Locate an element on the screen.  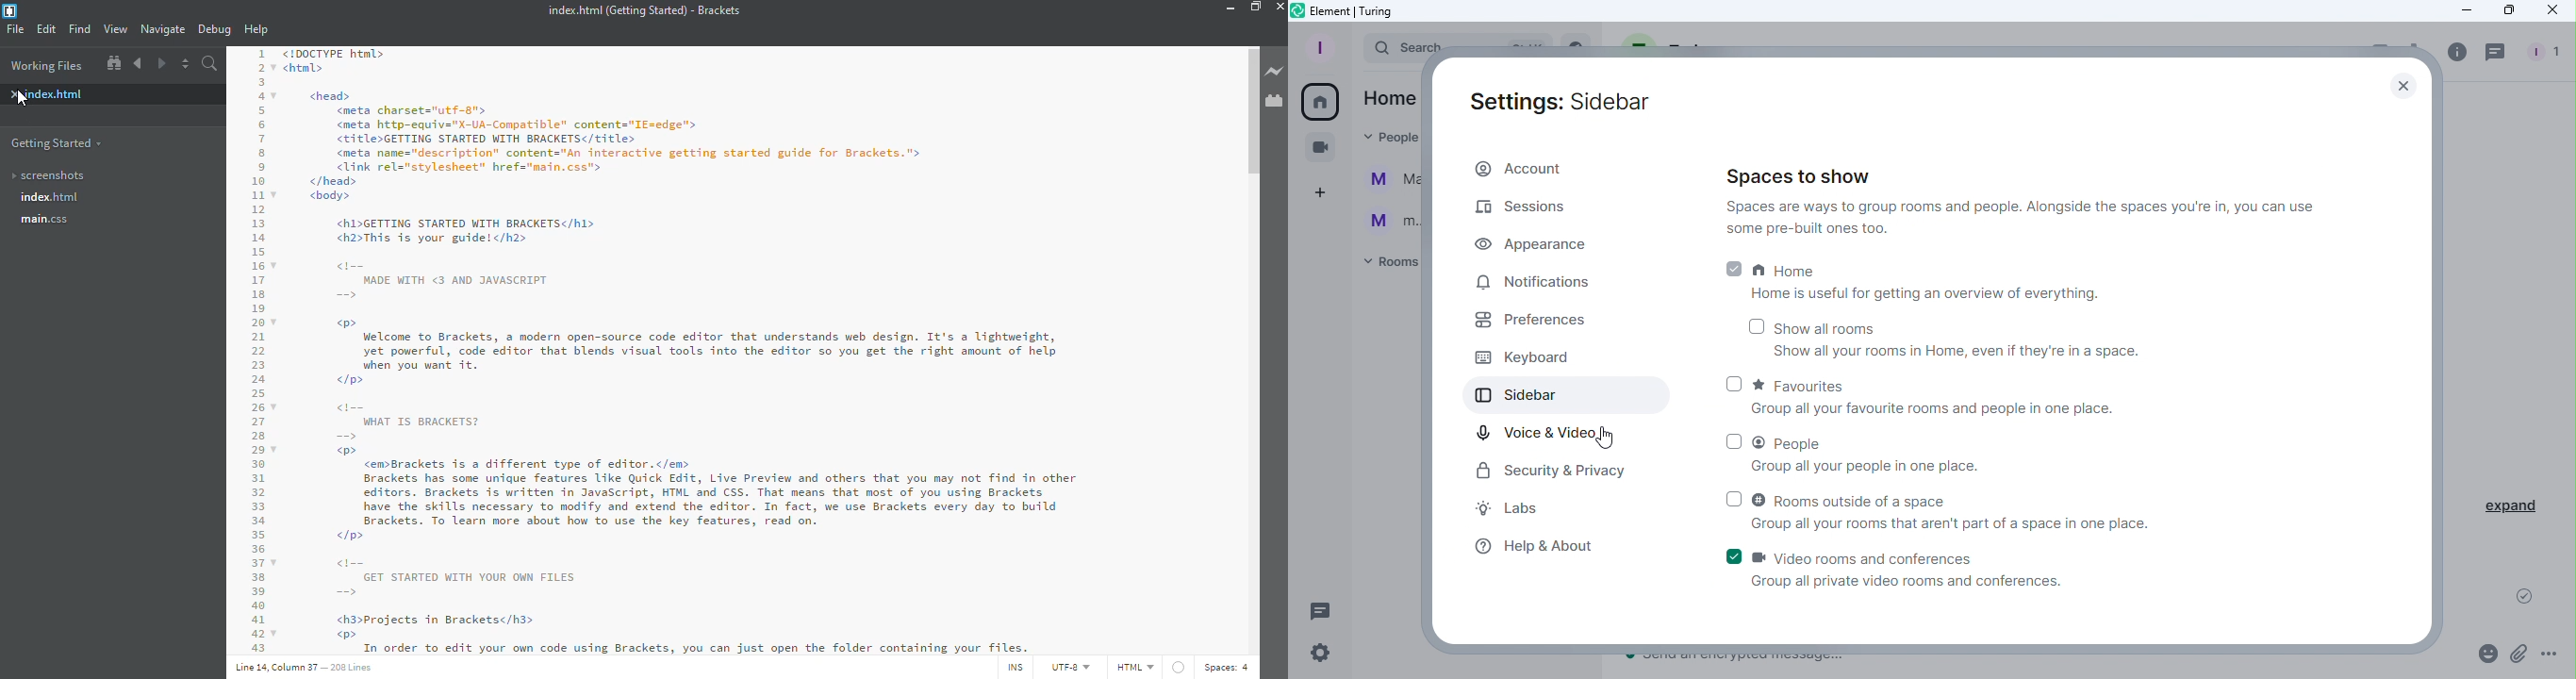
search is located at coordinates (209, 63).